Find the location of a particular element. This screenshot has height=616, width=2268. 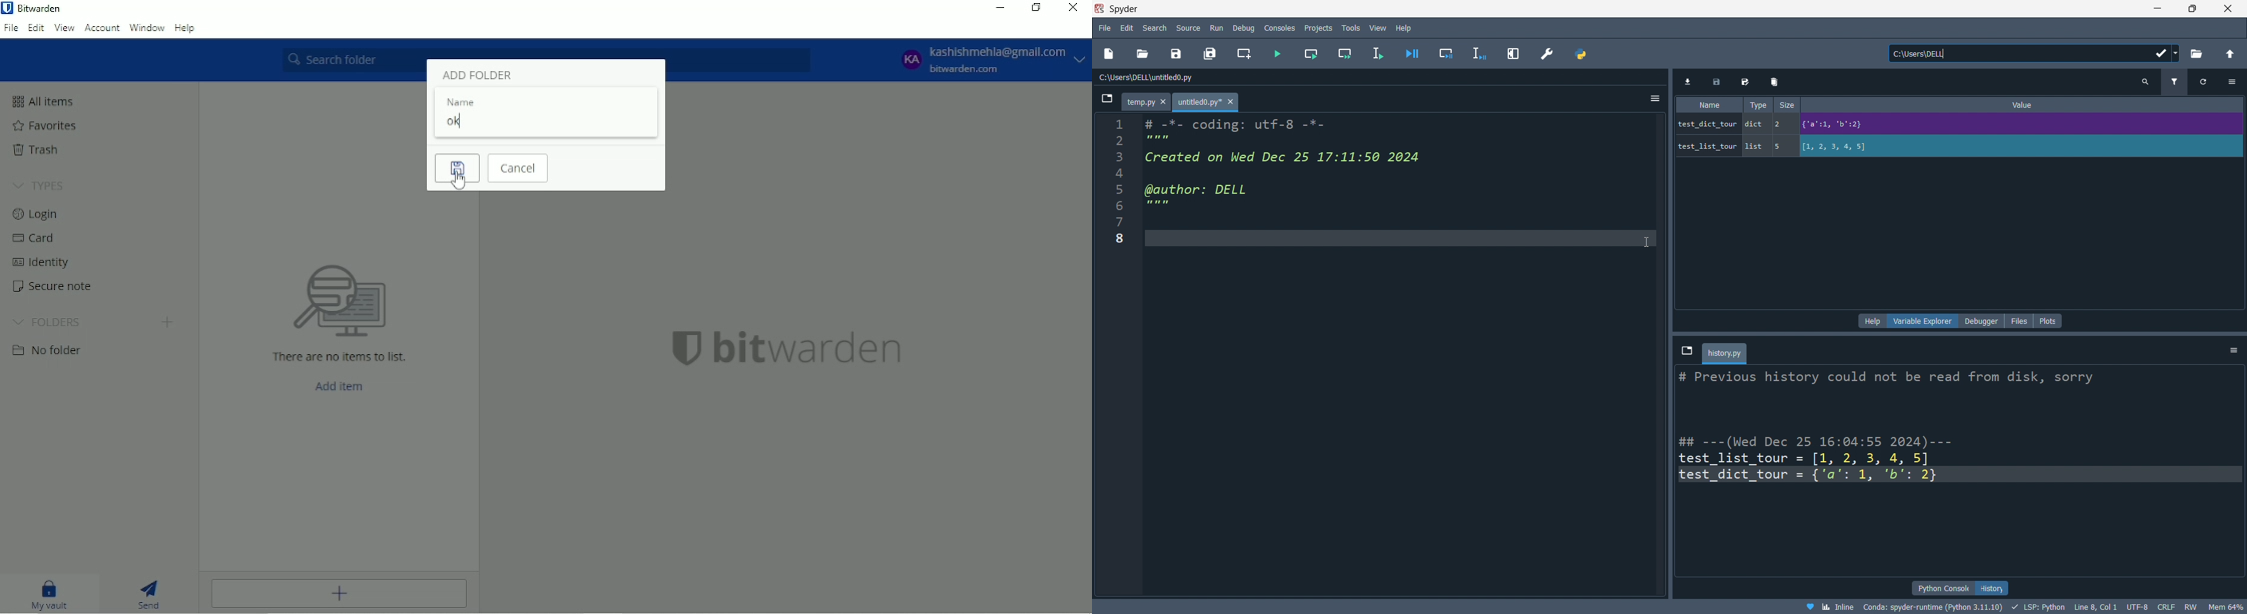

edit is located at coordinates (1127, 28).